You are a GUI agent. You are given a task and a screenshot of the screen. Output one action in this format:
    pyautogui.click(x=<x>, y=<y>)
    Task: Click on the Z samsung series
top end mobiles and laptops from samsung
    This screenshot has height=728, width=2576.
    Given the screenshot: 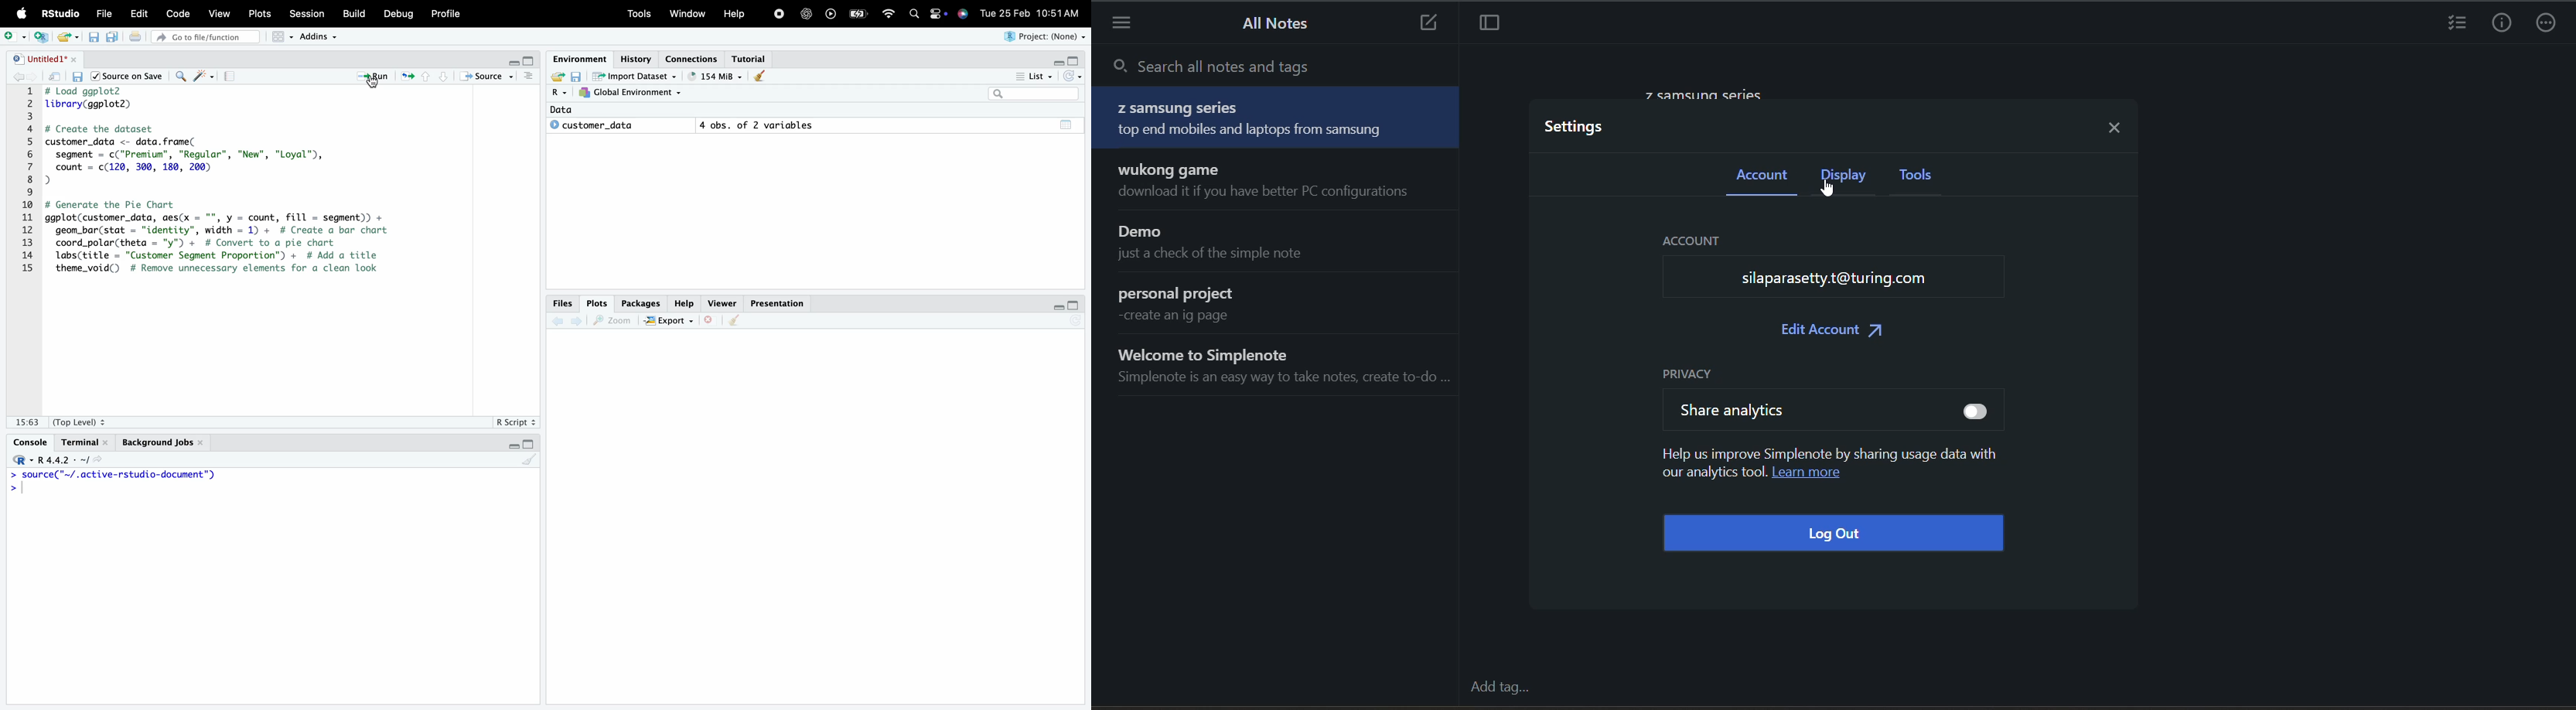 What is the action you would take?
    pyautogui.click(x=1277, y=118)
    